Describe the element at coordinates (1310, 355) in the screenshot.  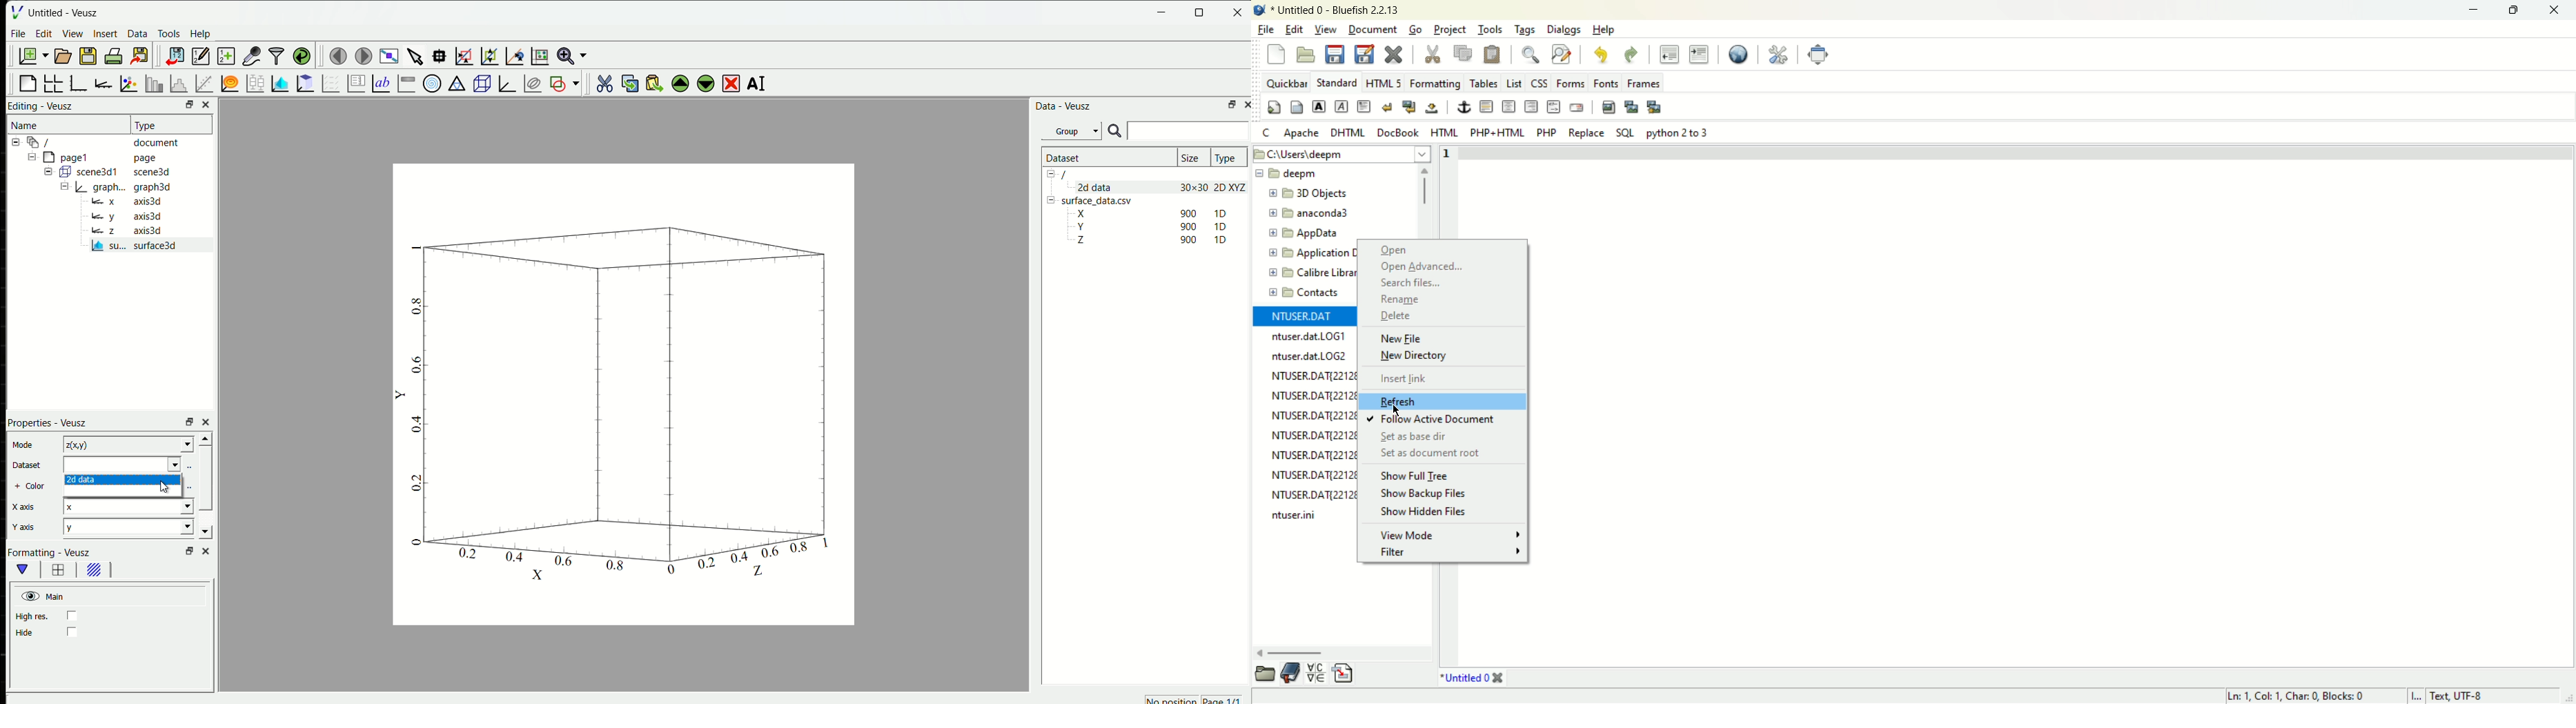
I see `ntuser.dat.LOG2` at that location.